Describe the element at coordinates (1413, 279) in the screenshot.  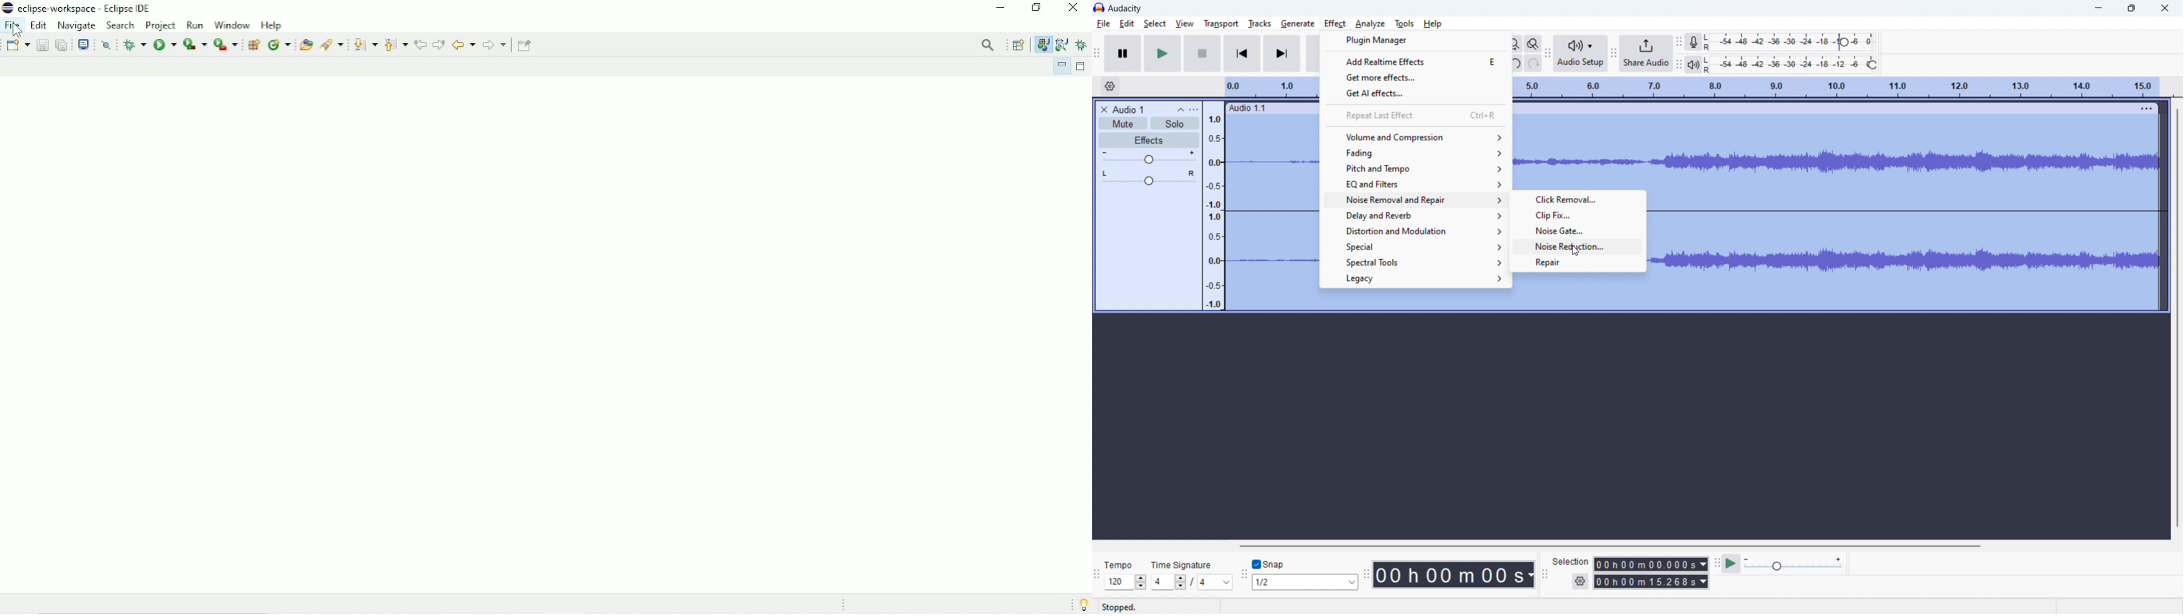
I see `legacy` at that location.